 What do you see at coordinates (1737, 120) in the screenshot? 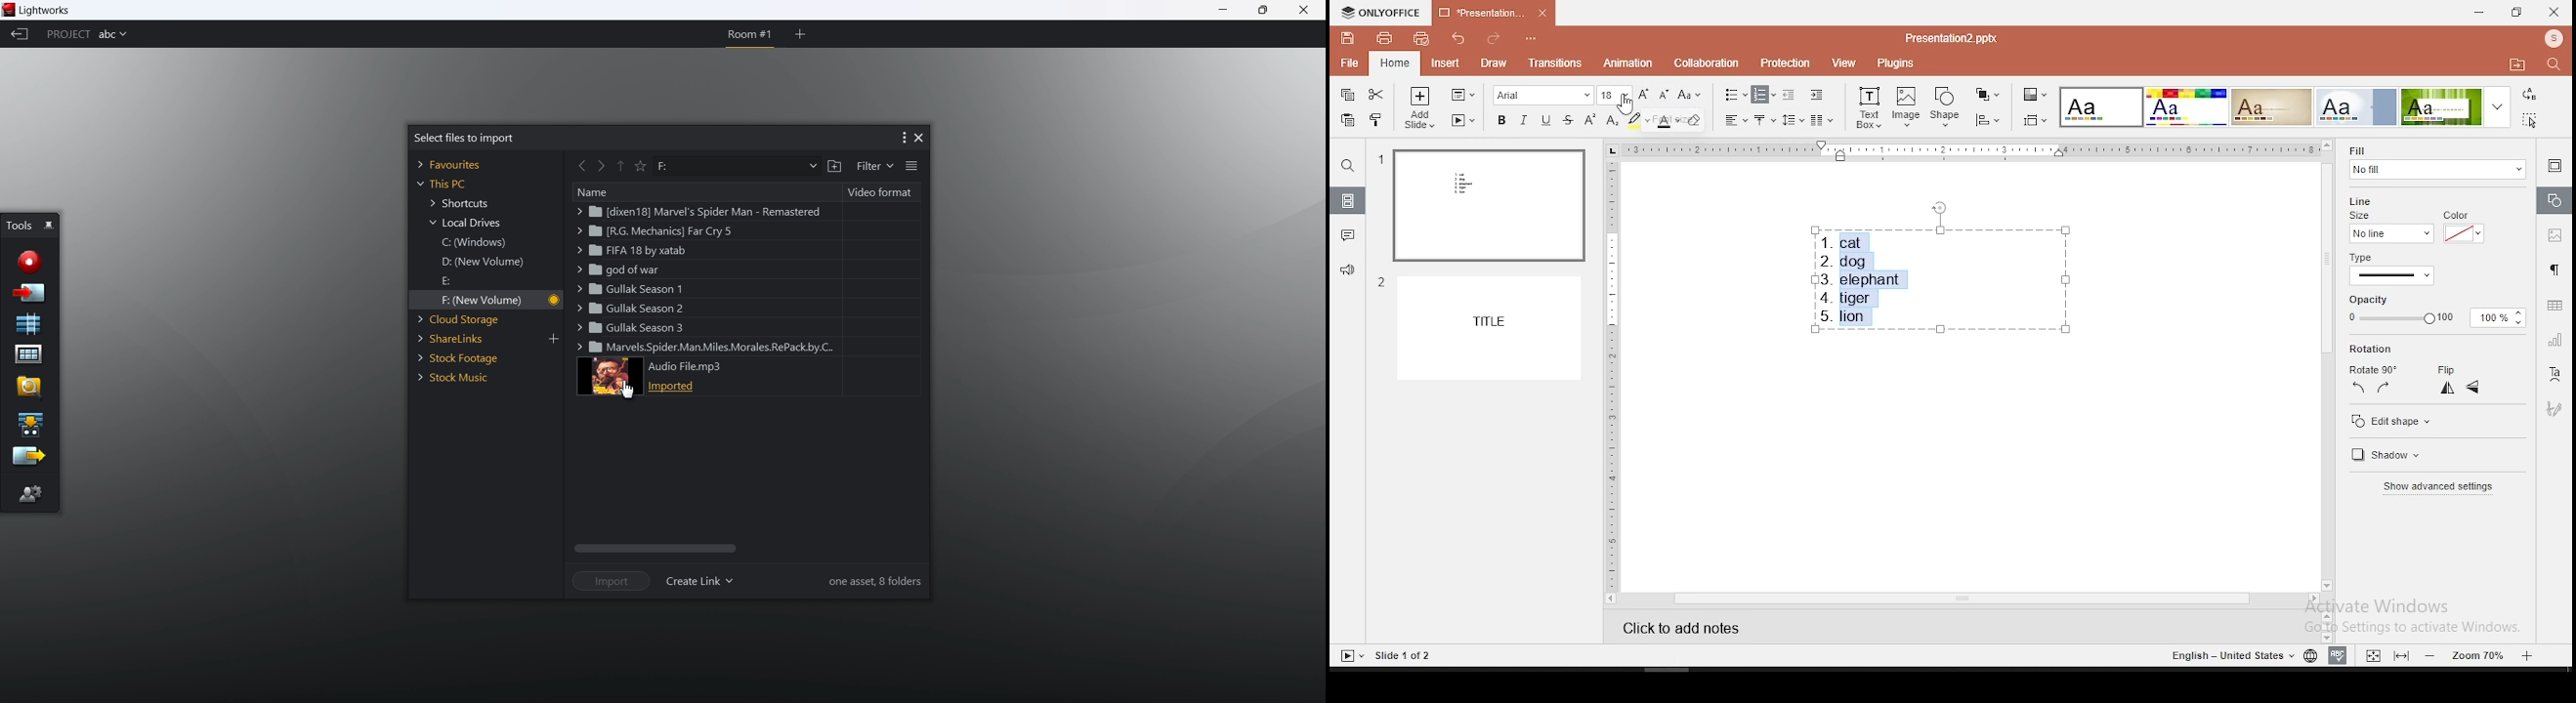
I see `horizontal align` at bounding box center [1737, 120].